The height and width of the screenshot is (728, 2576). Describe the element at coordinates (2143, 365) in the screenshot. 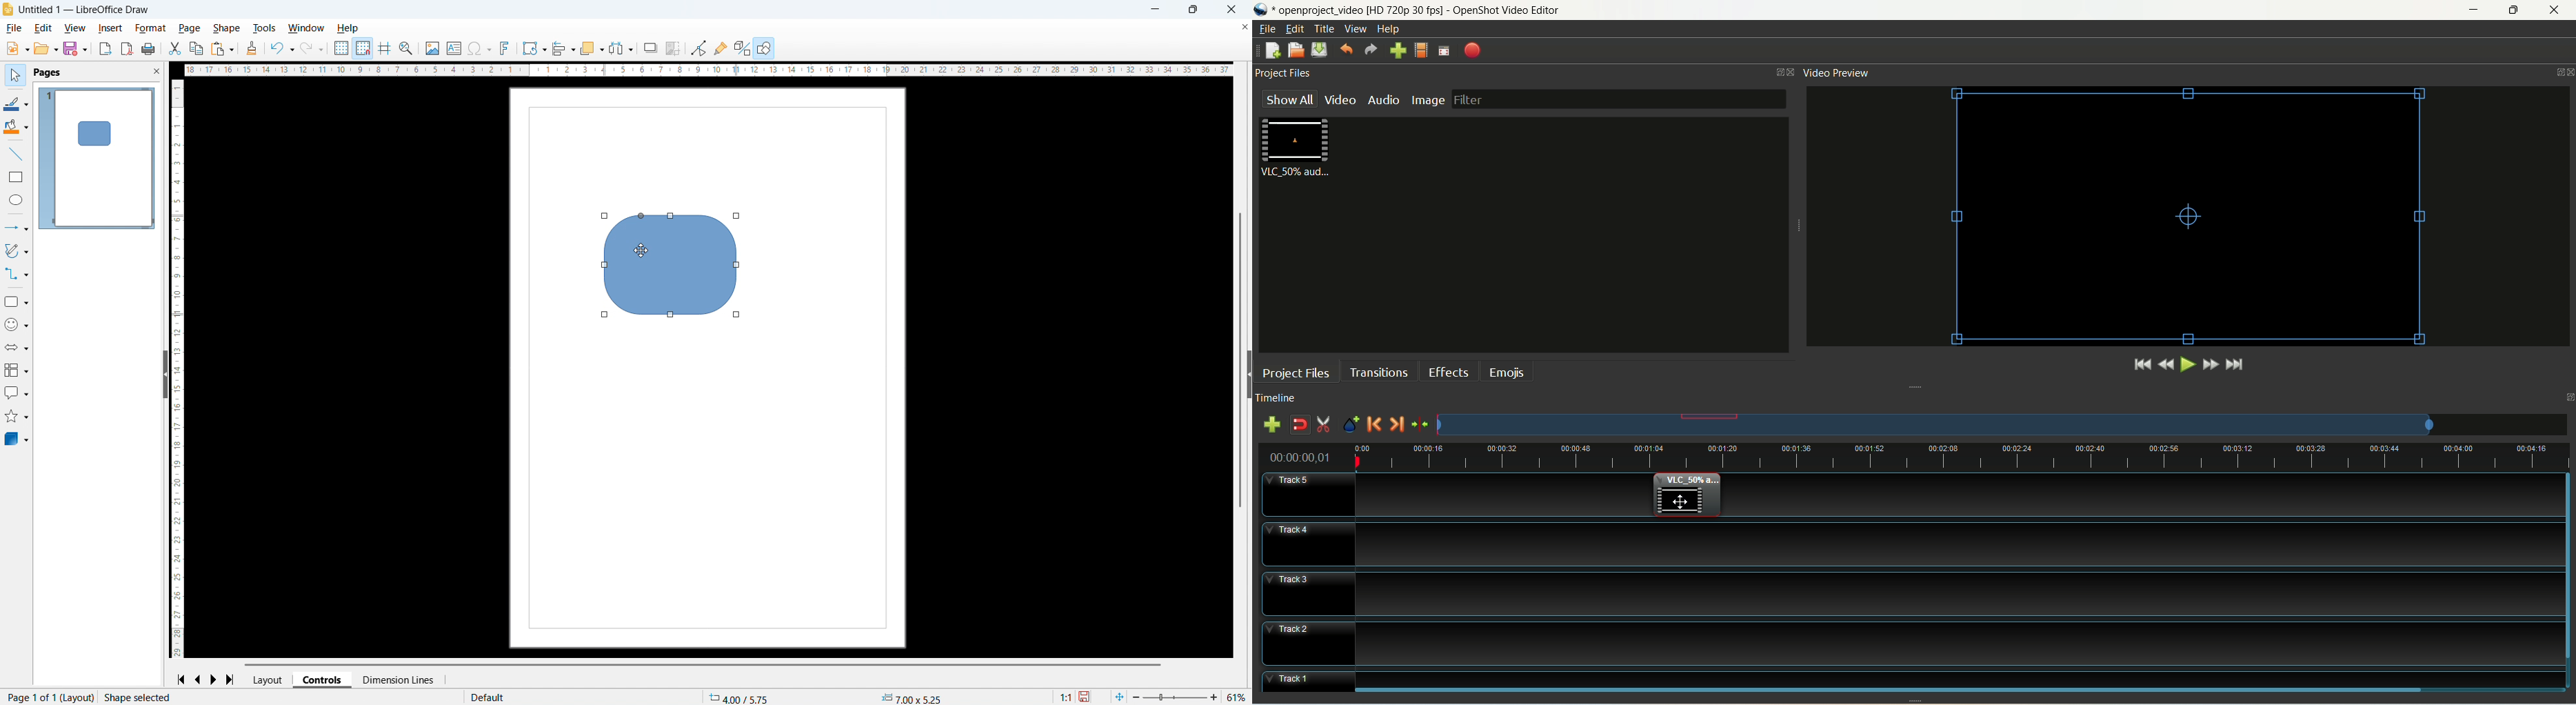

I see `jump to start` at that location.